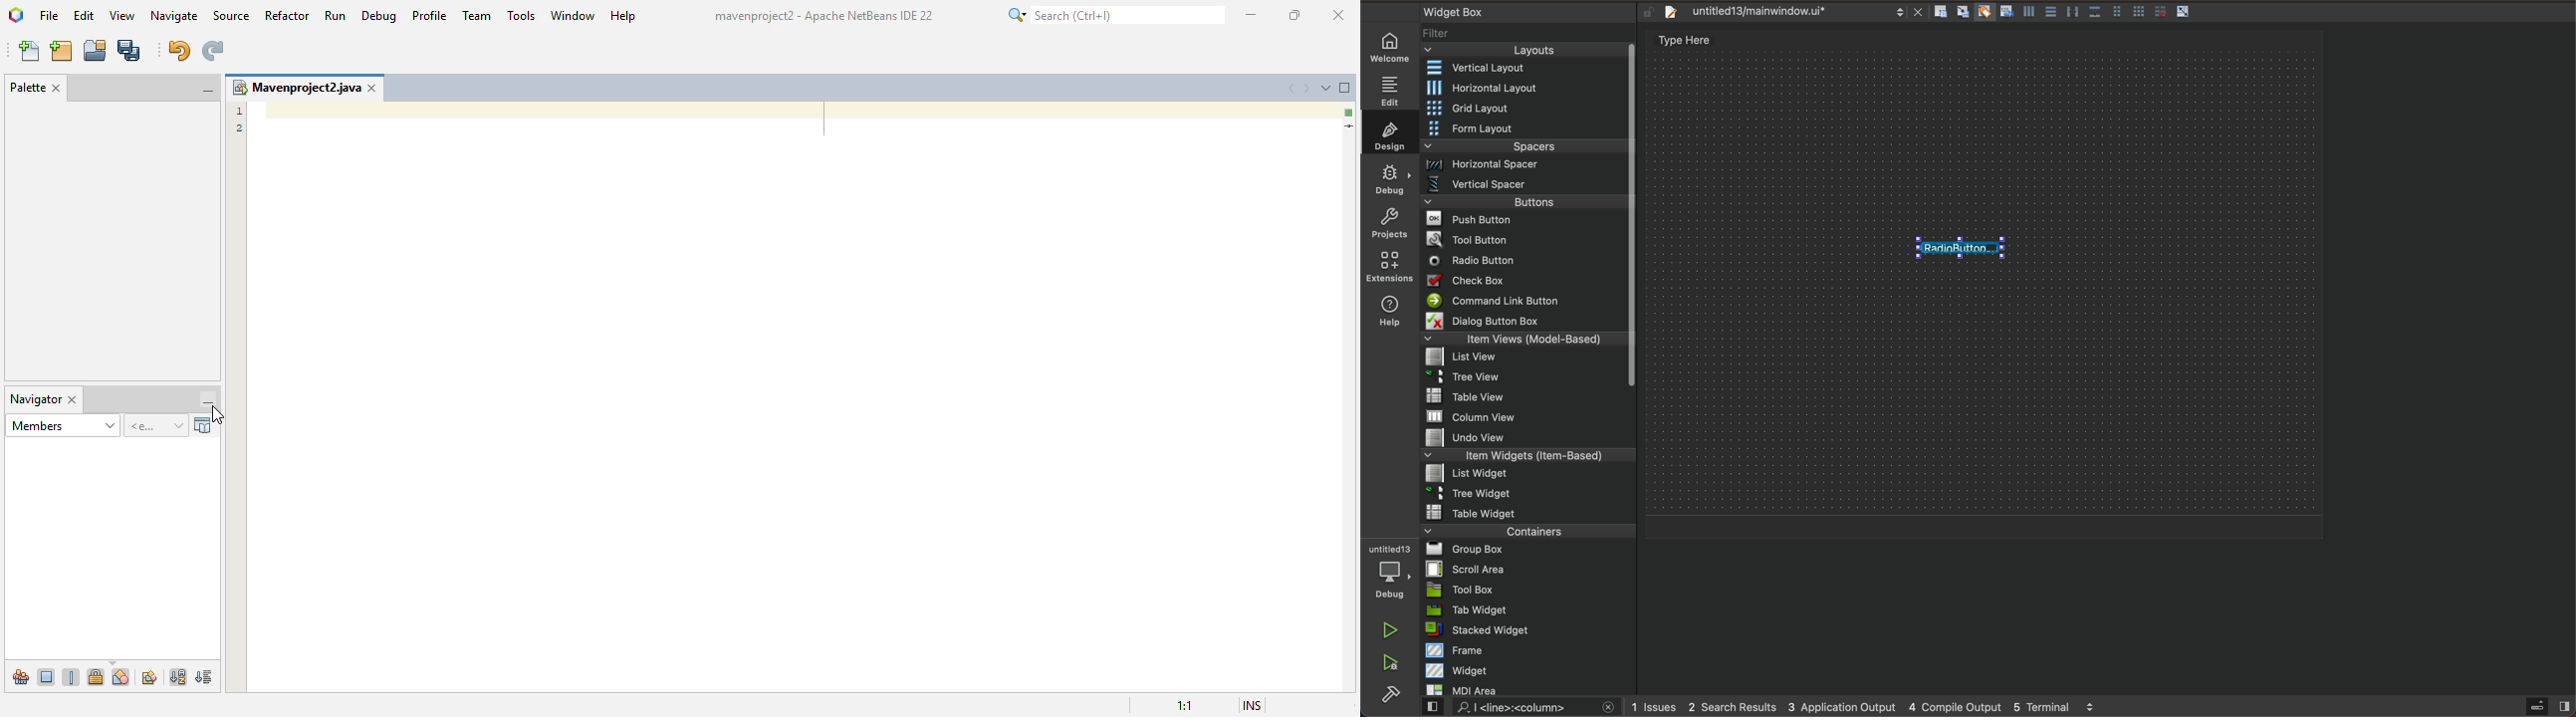  I want to click on design, so click(1387, 132).